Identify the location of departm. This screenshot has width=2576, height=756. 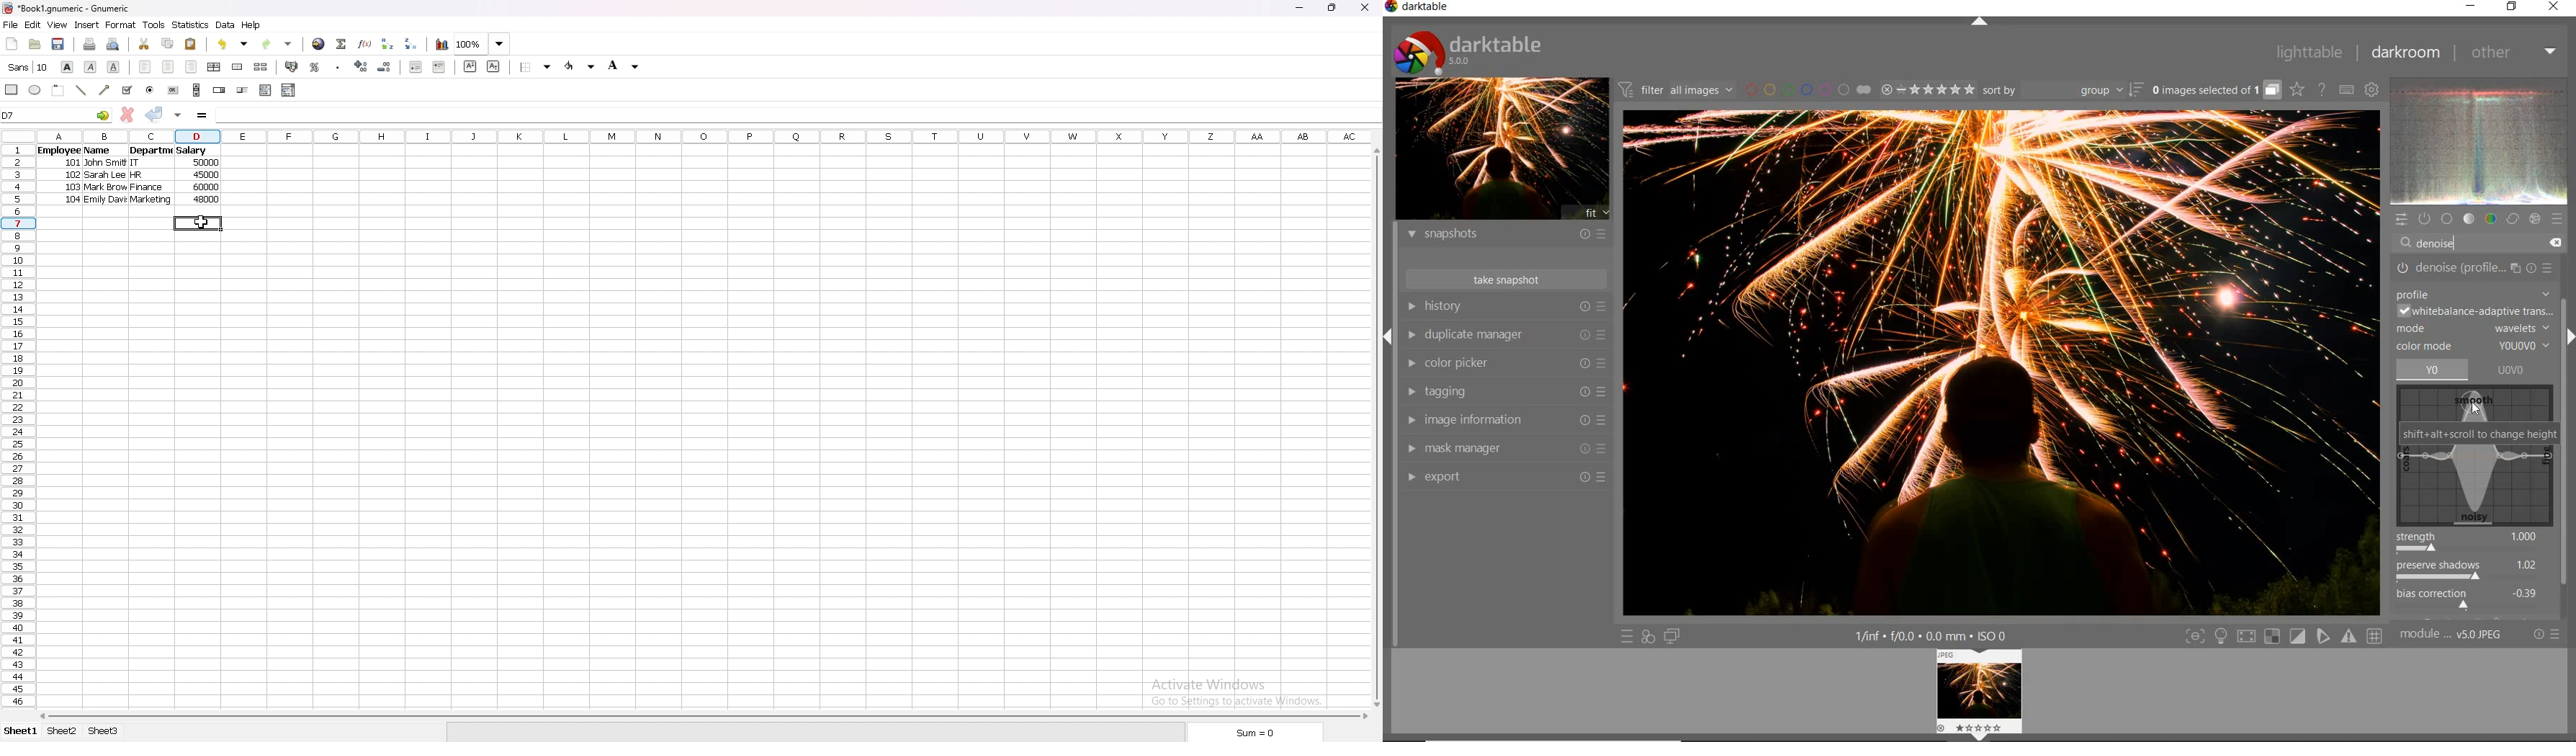
(151, 151).